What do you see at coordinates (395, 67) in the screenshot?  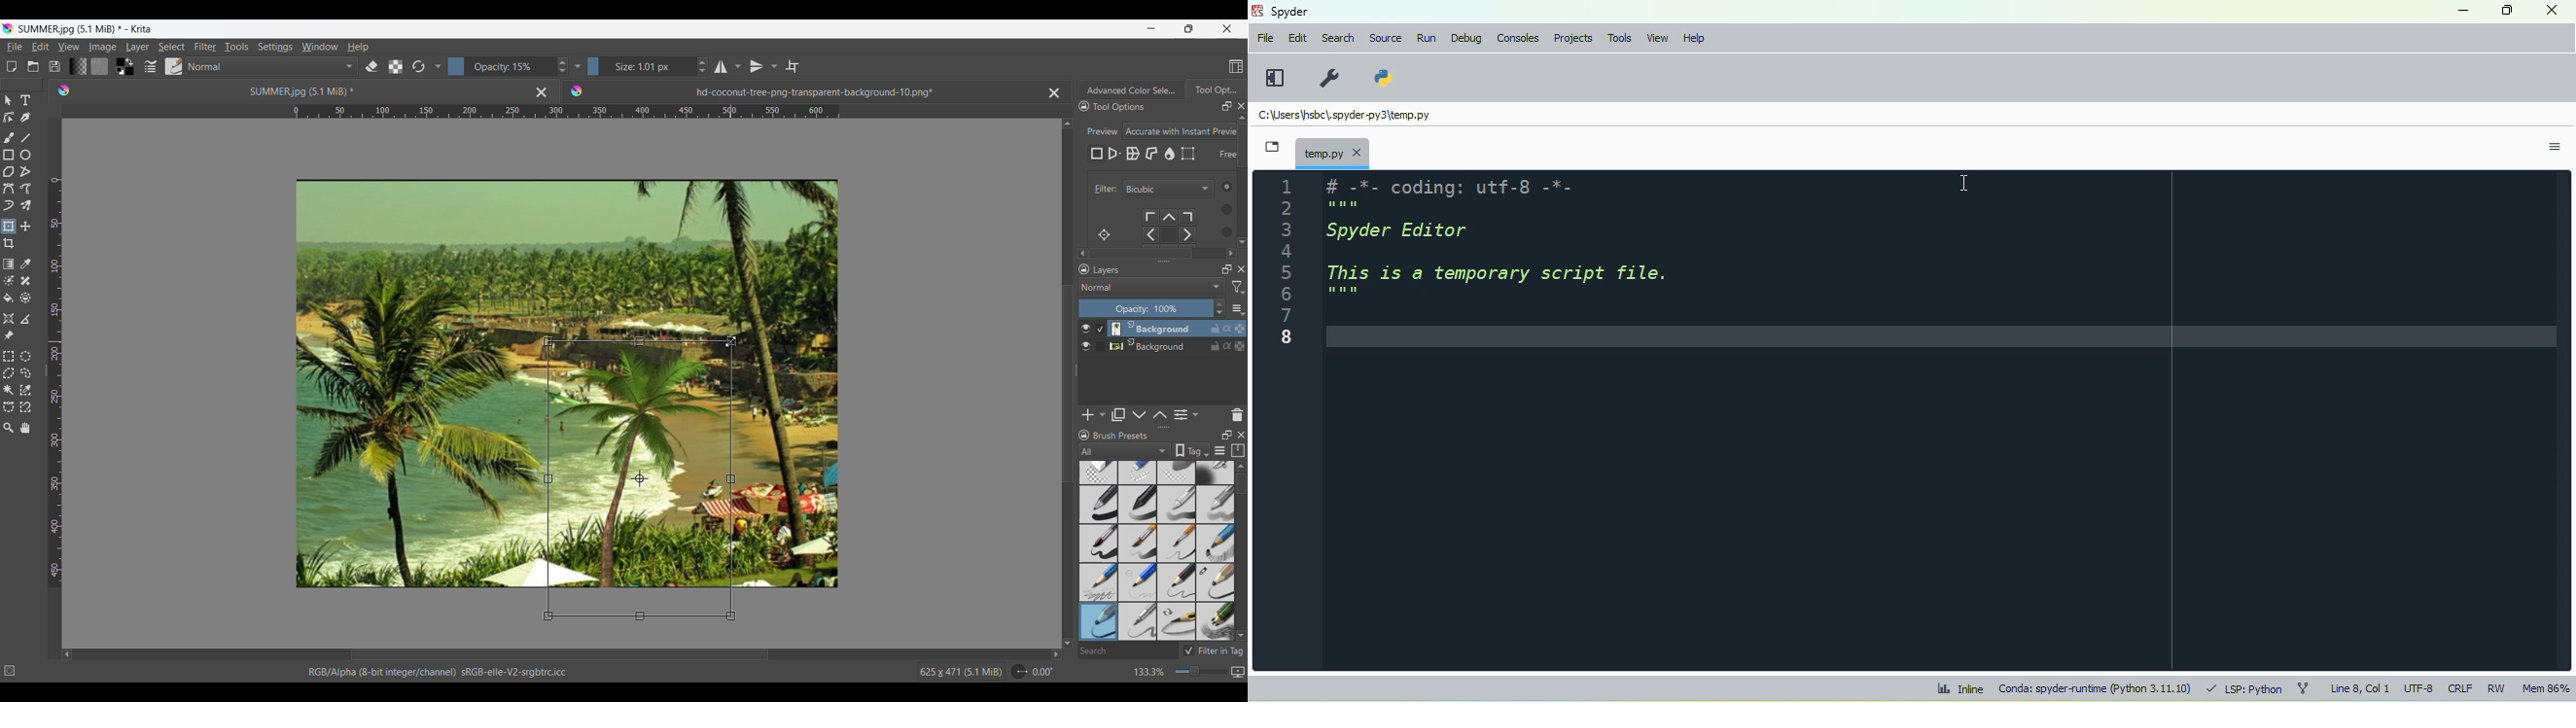 I see `Preserve alpha` at bounding box center [395, 67].